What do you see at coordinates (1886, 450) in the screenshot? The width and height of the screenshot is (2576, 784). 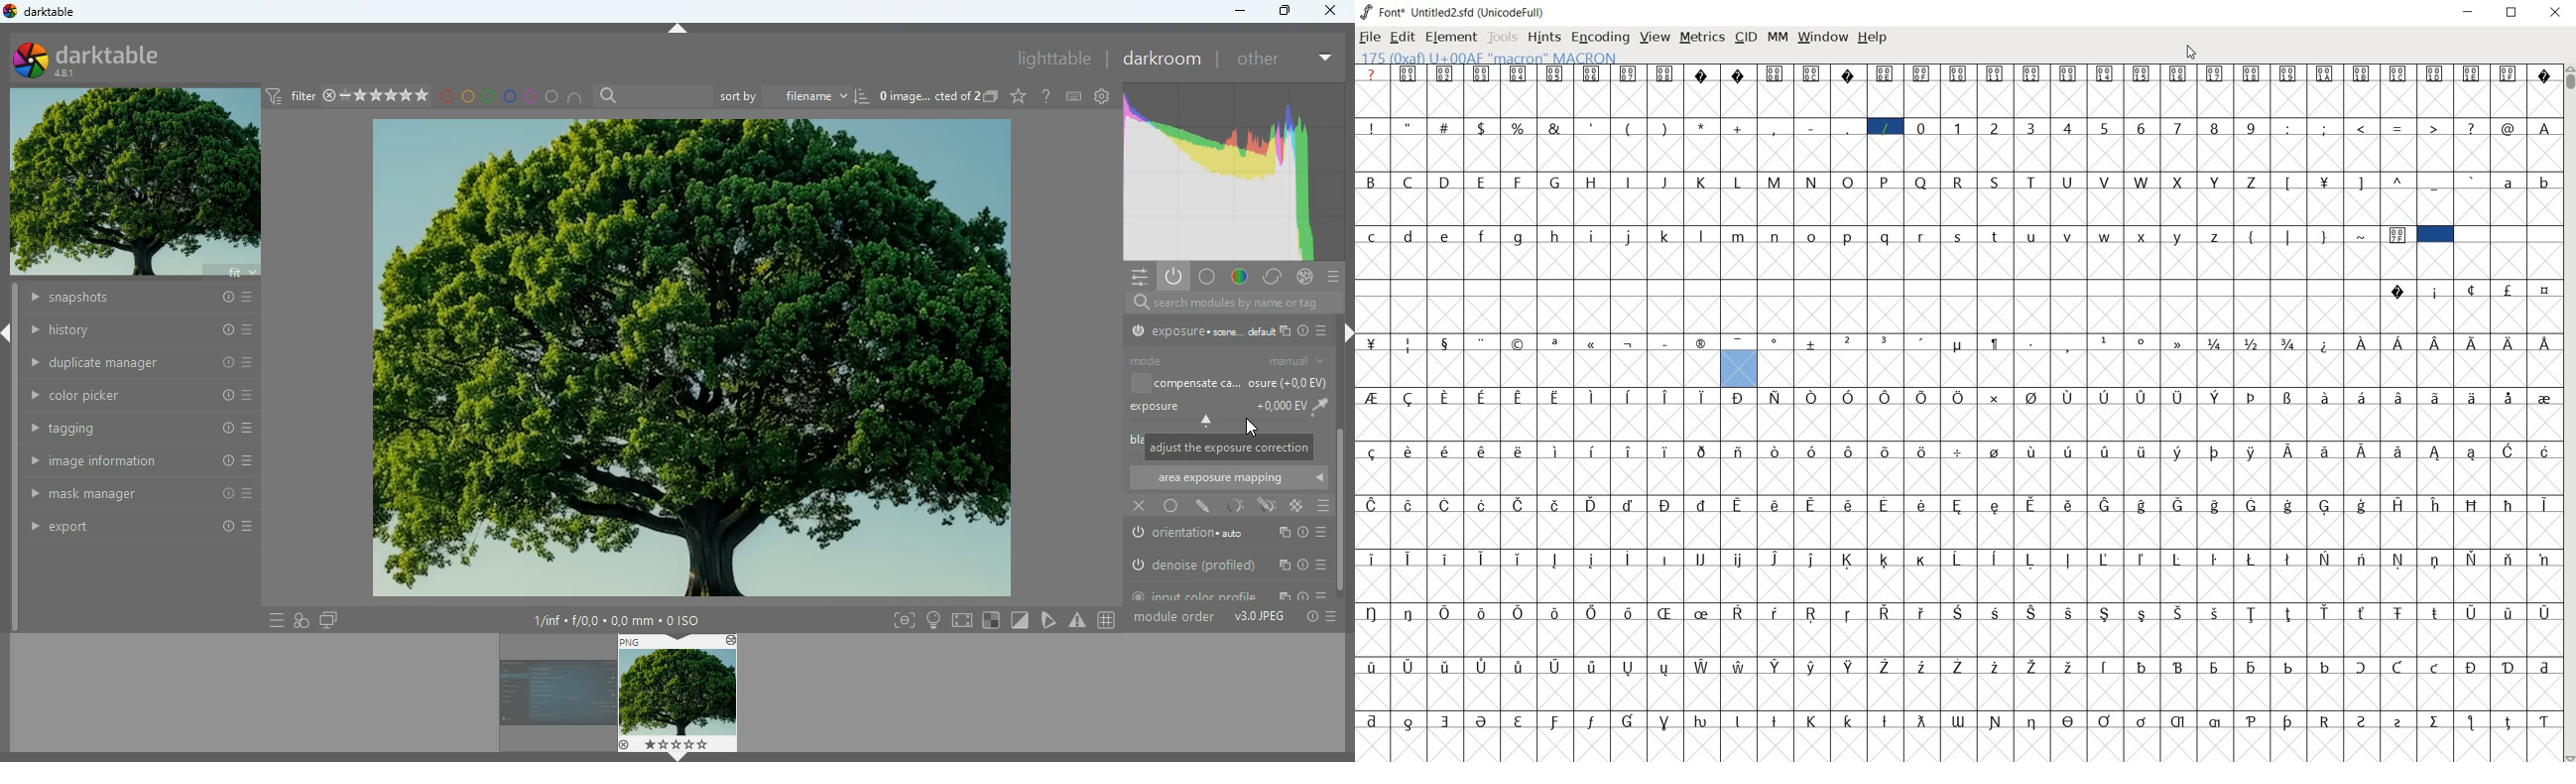 I see `Symbol` at bounding box center [1886, 450].